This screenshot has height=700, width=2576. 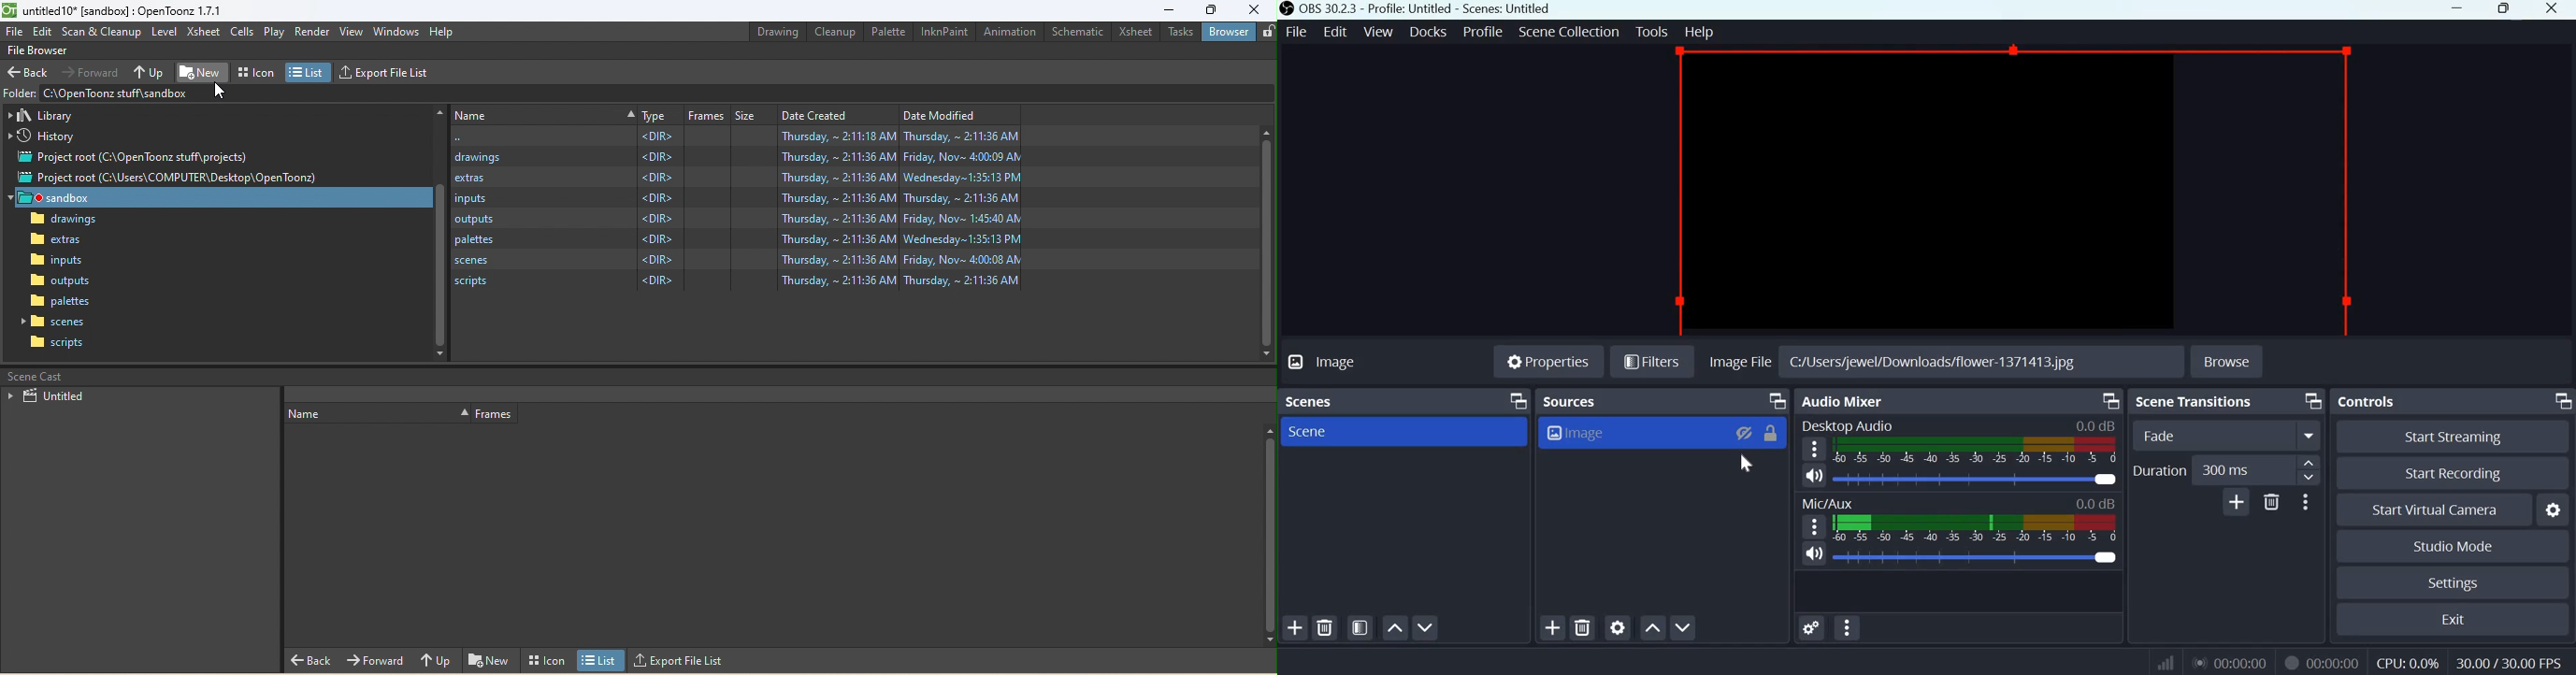 I want to click on History, so click(x=41, y=136).